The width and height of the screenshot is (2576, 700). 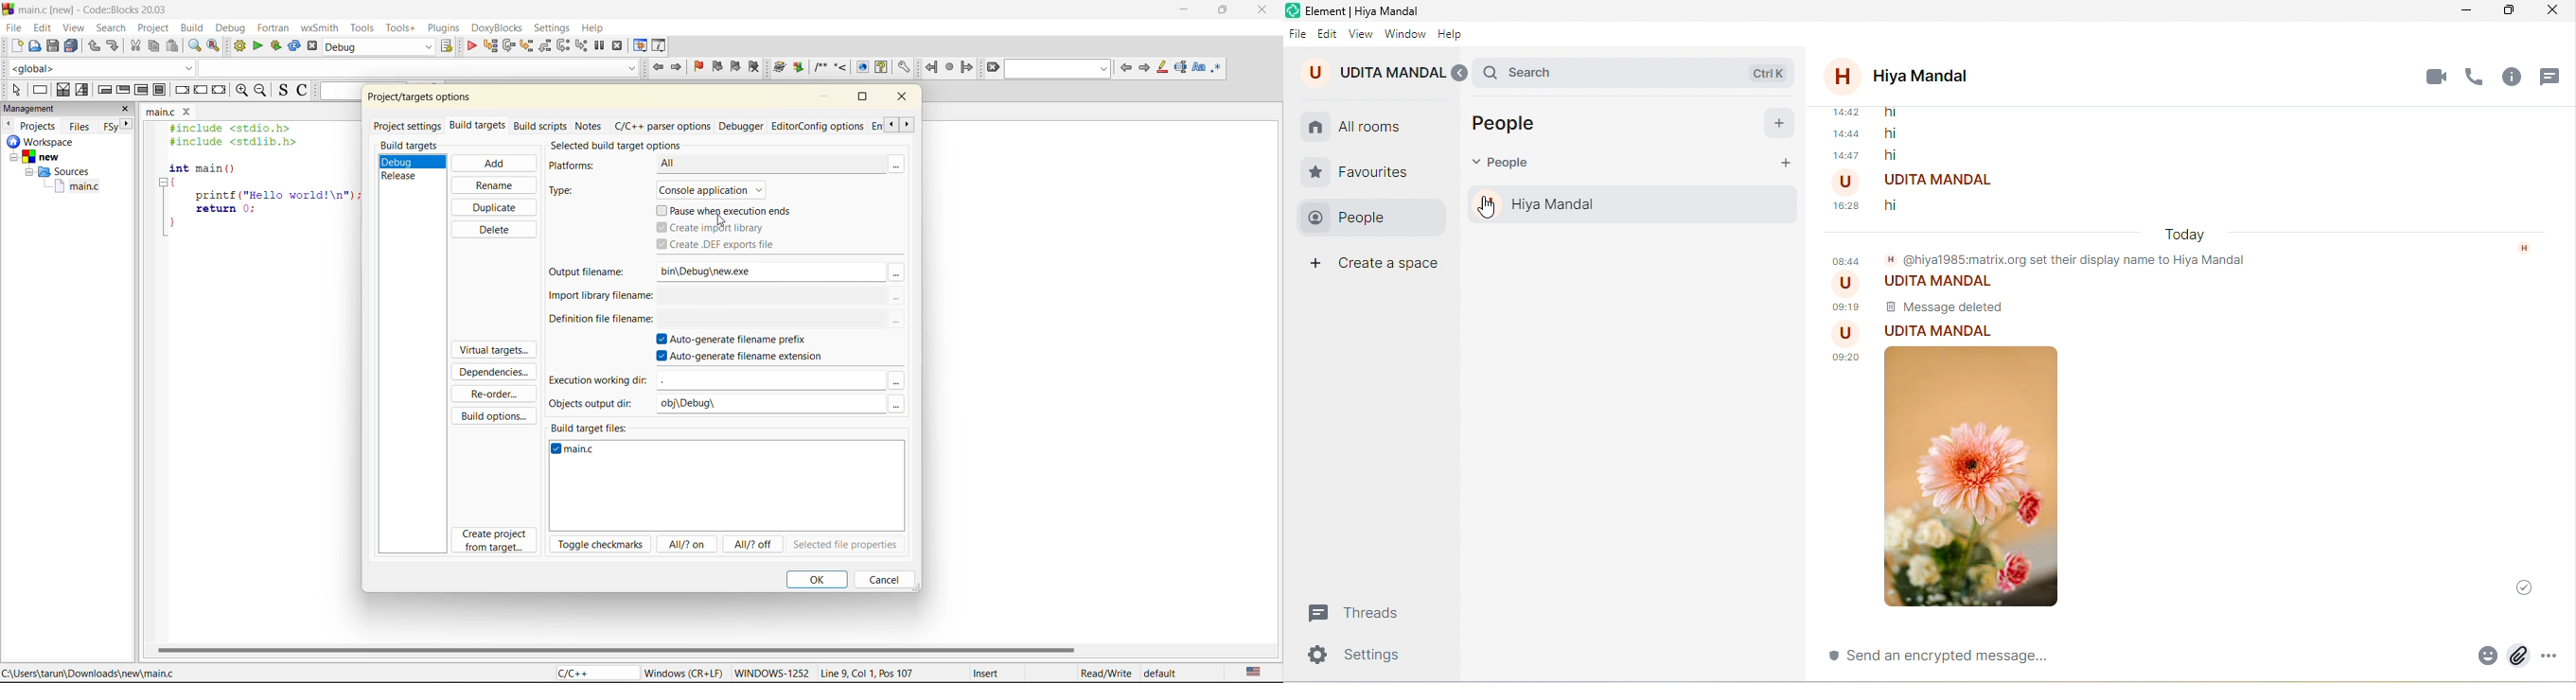 I want to click on build target files, so click(x=592, y=426).